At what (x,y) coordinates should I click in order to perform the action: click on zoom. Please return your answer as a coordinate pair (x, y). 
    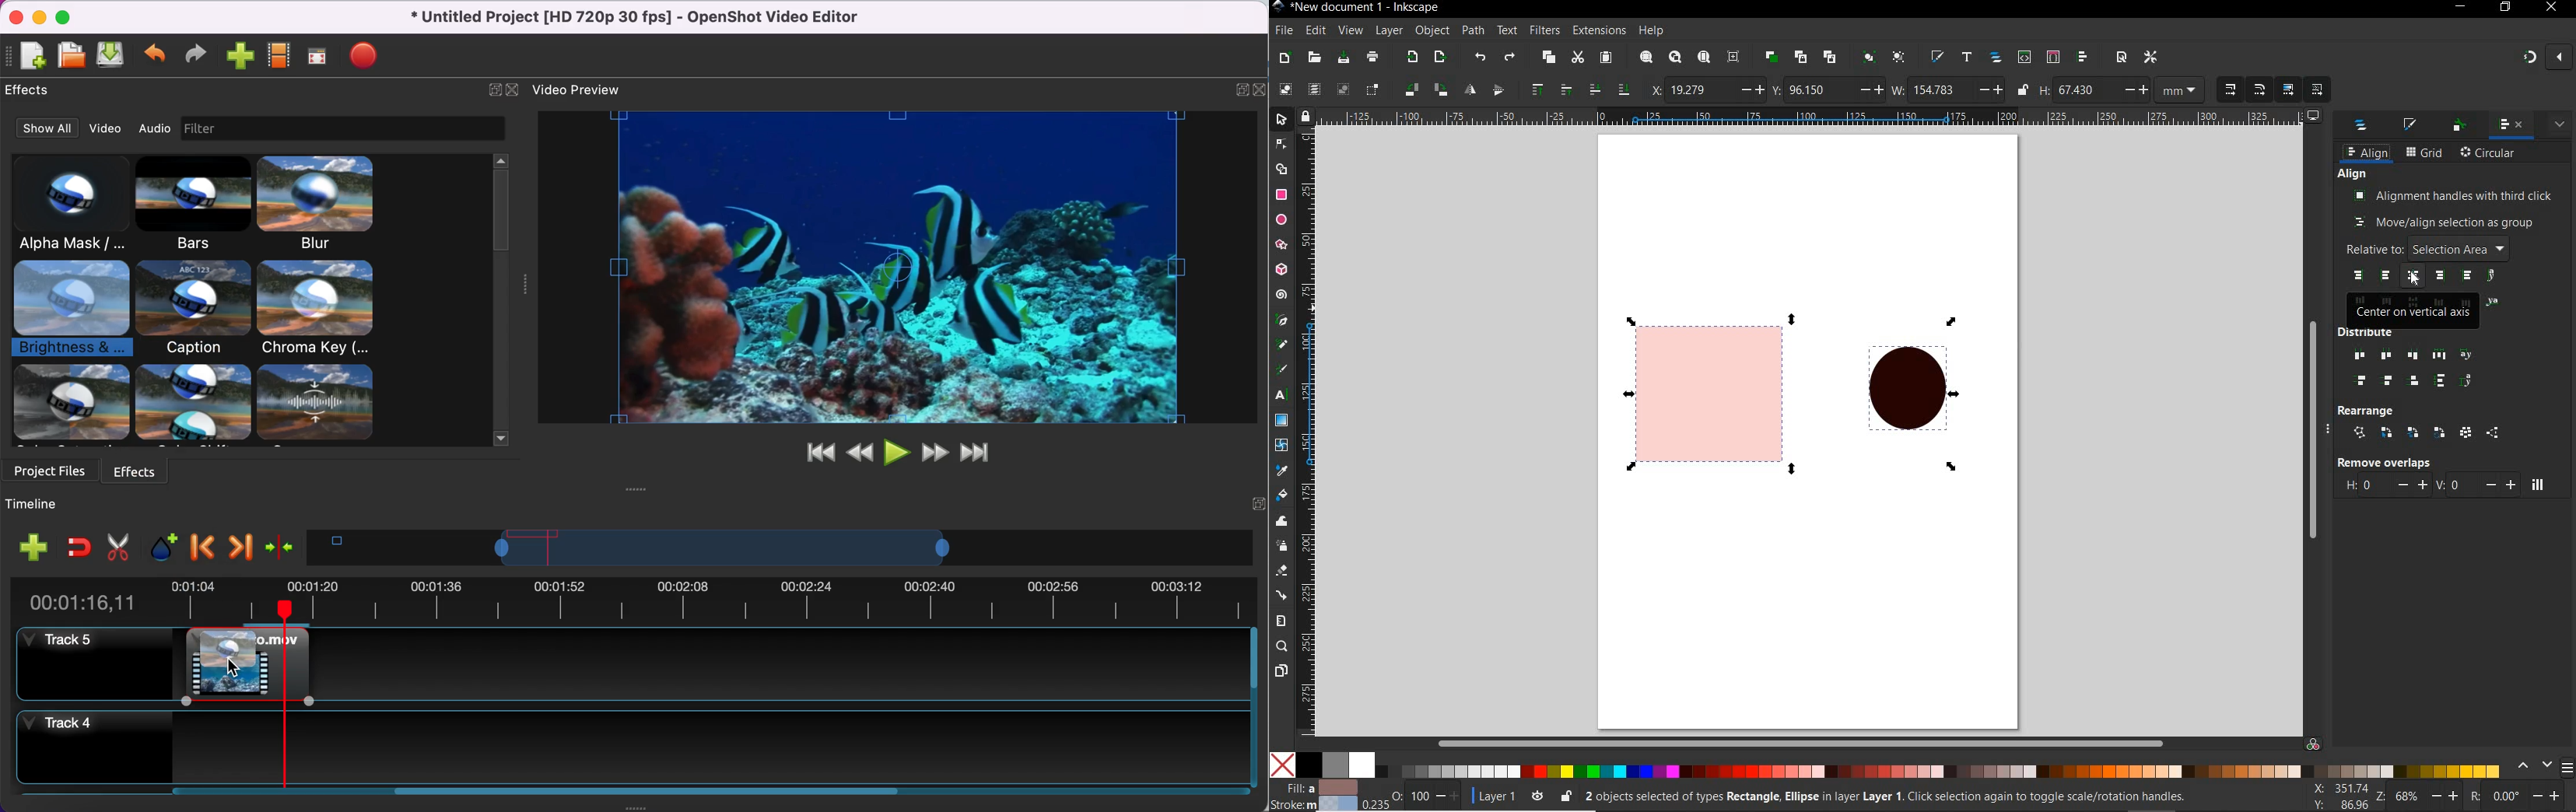
    Looking at the image, I should click on (2425, 798).